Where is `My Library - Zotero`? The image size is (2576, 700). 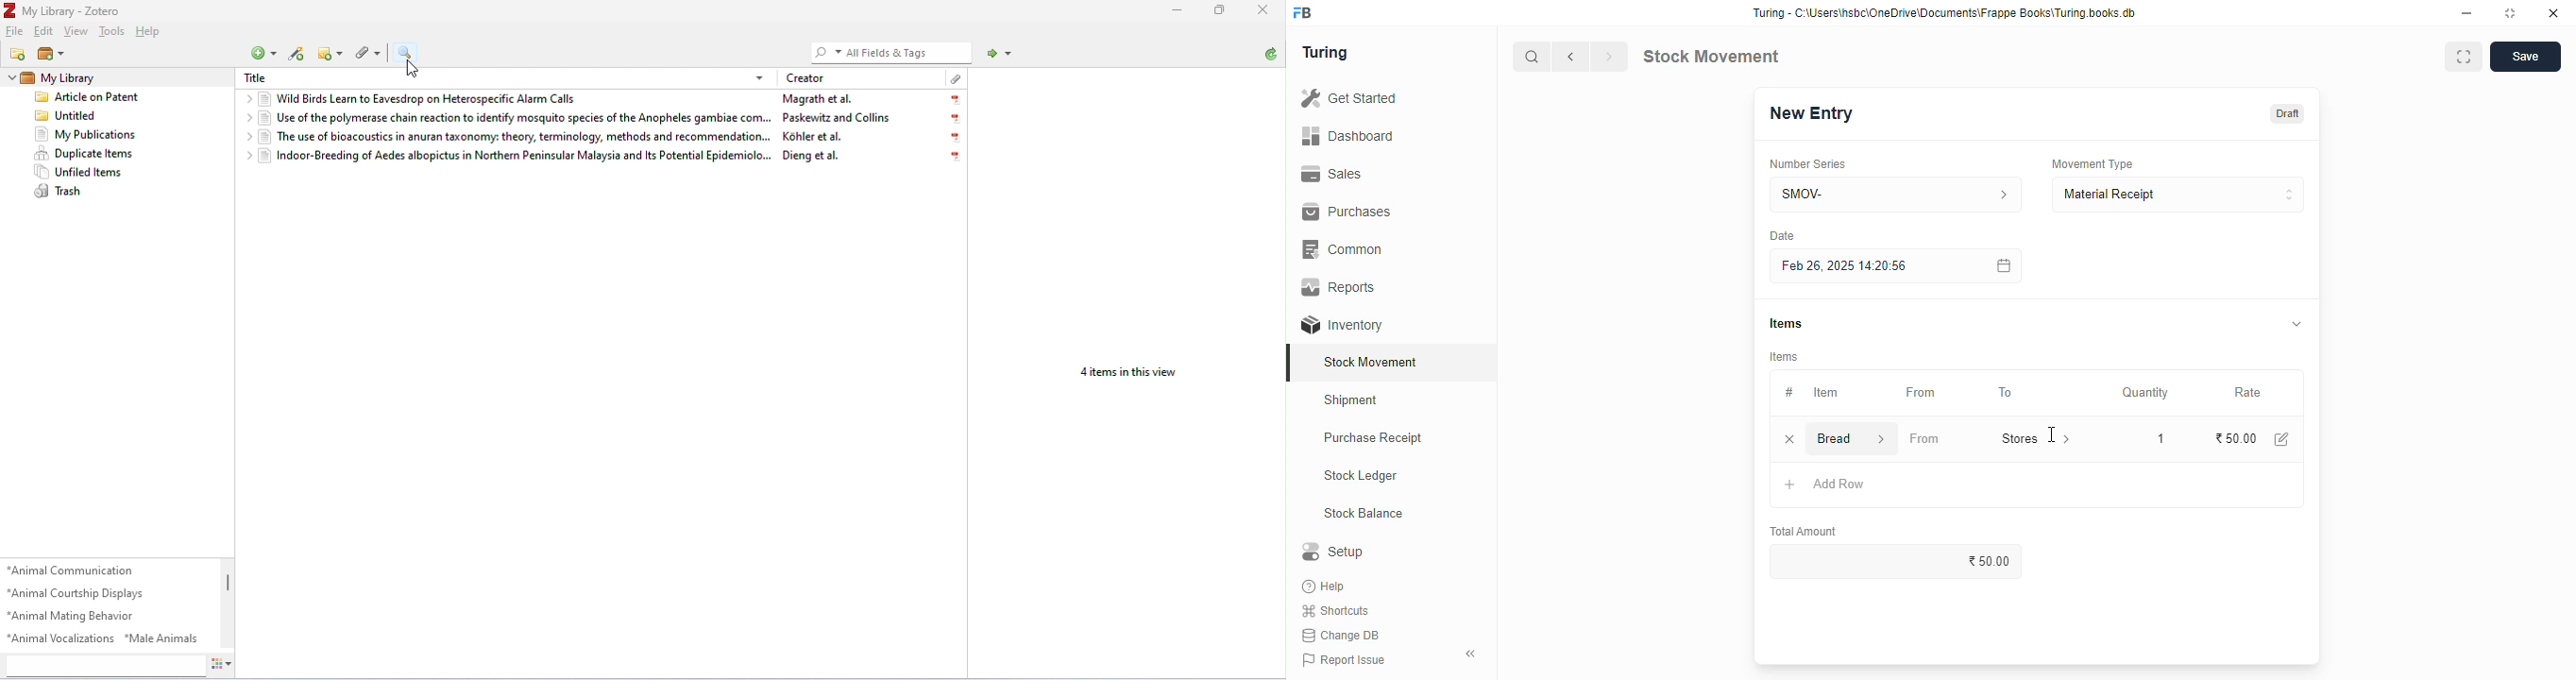
My Library - Zotero is located at coordinates (63, 11).